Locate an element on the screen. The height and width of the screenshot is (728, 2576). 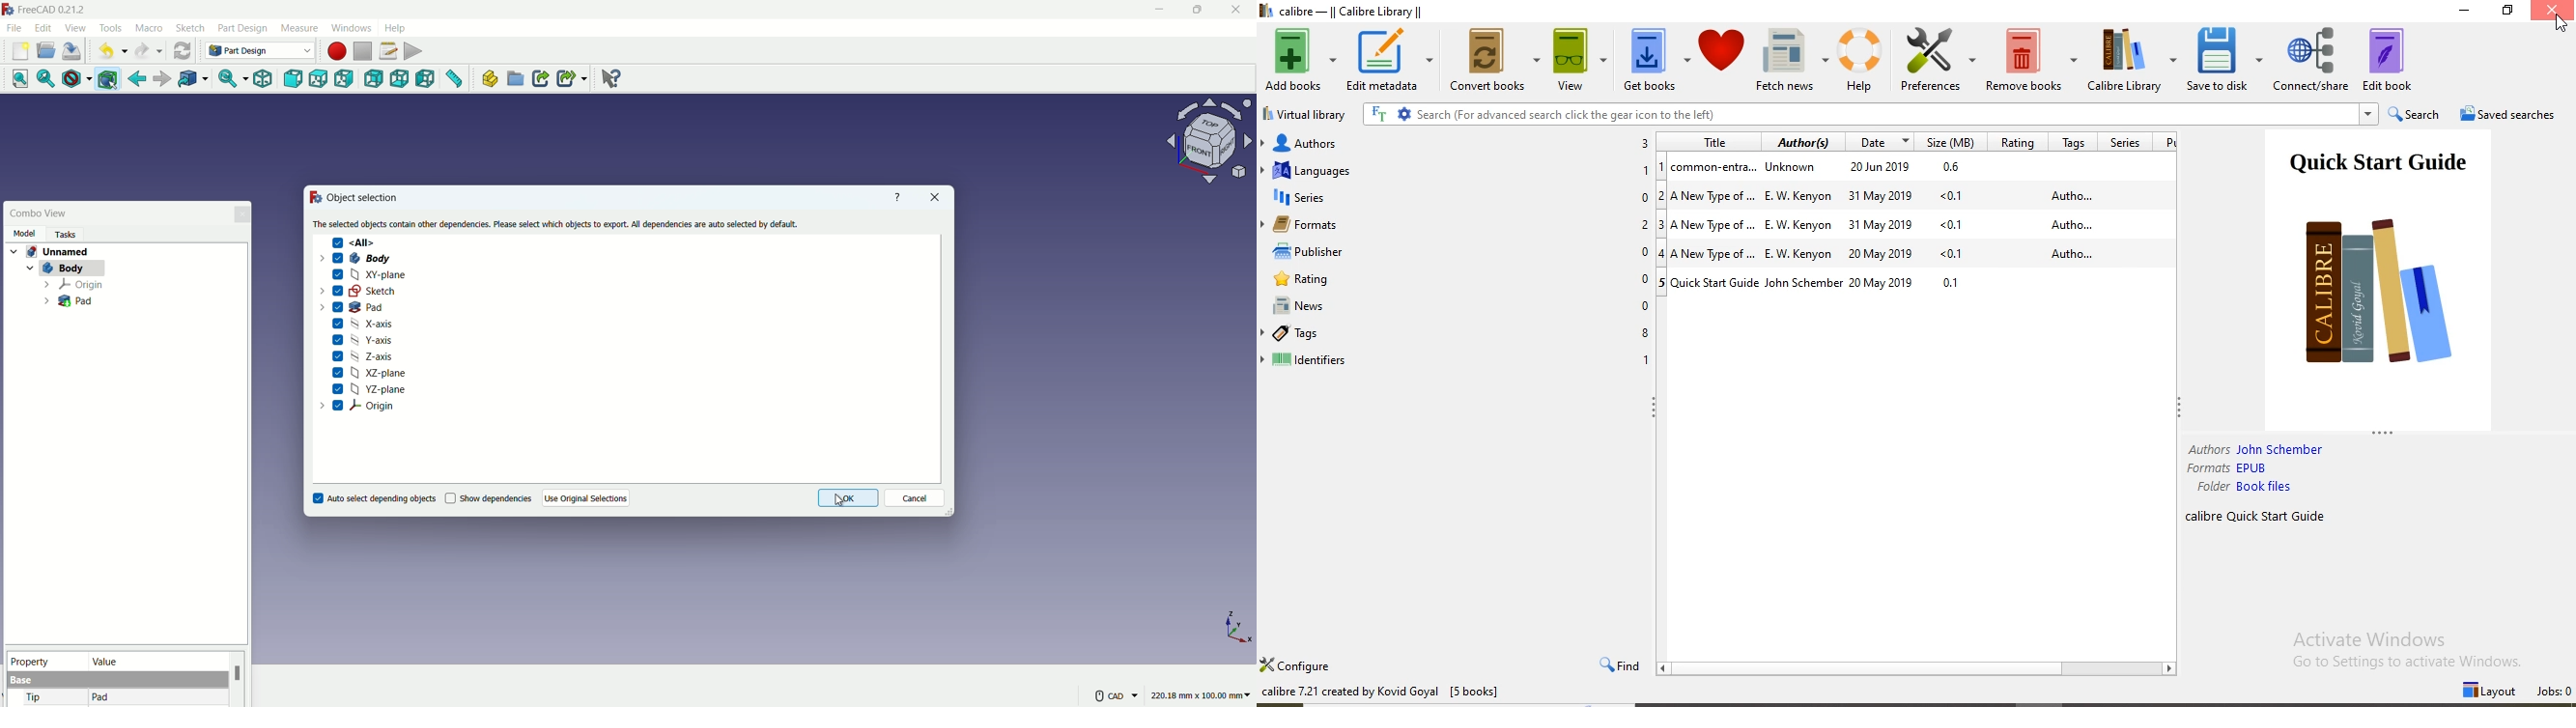
Fetch news is located at coordinates (1793, 61).